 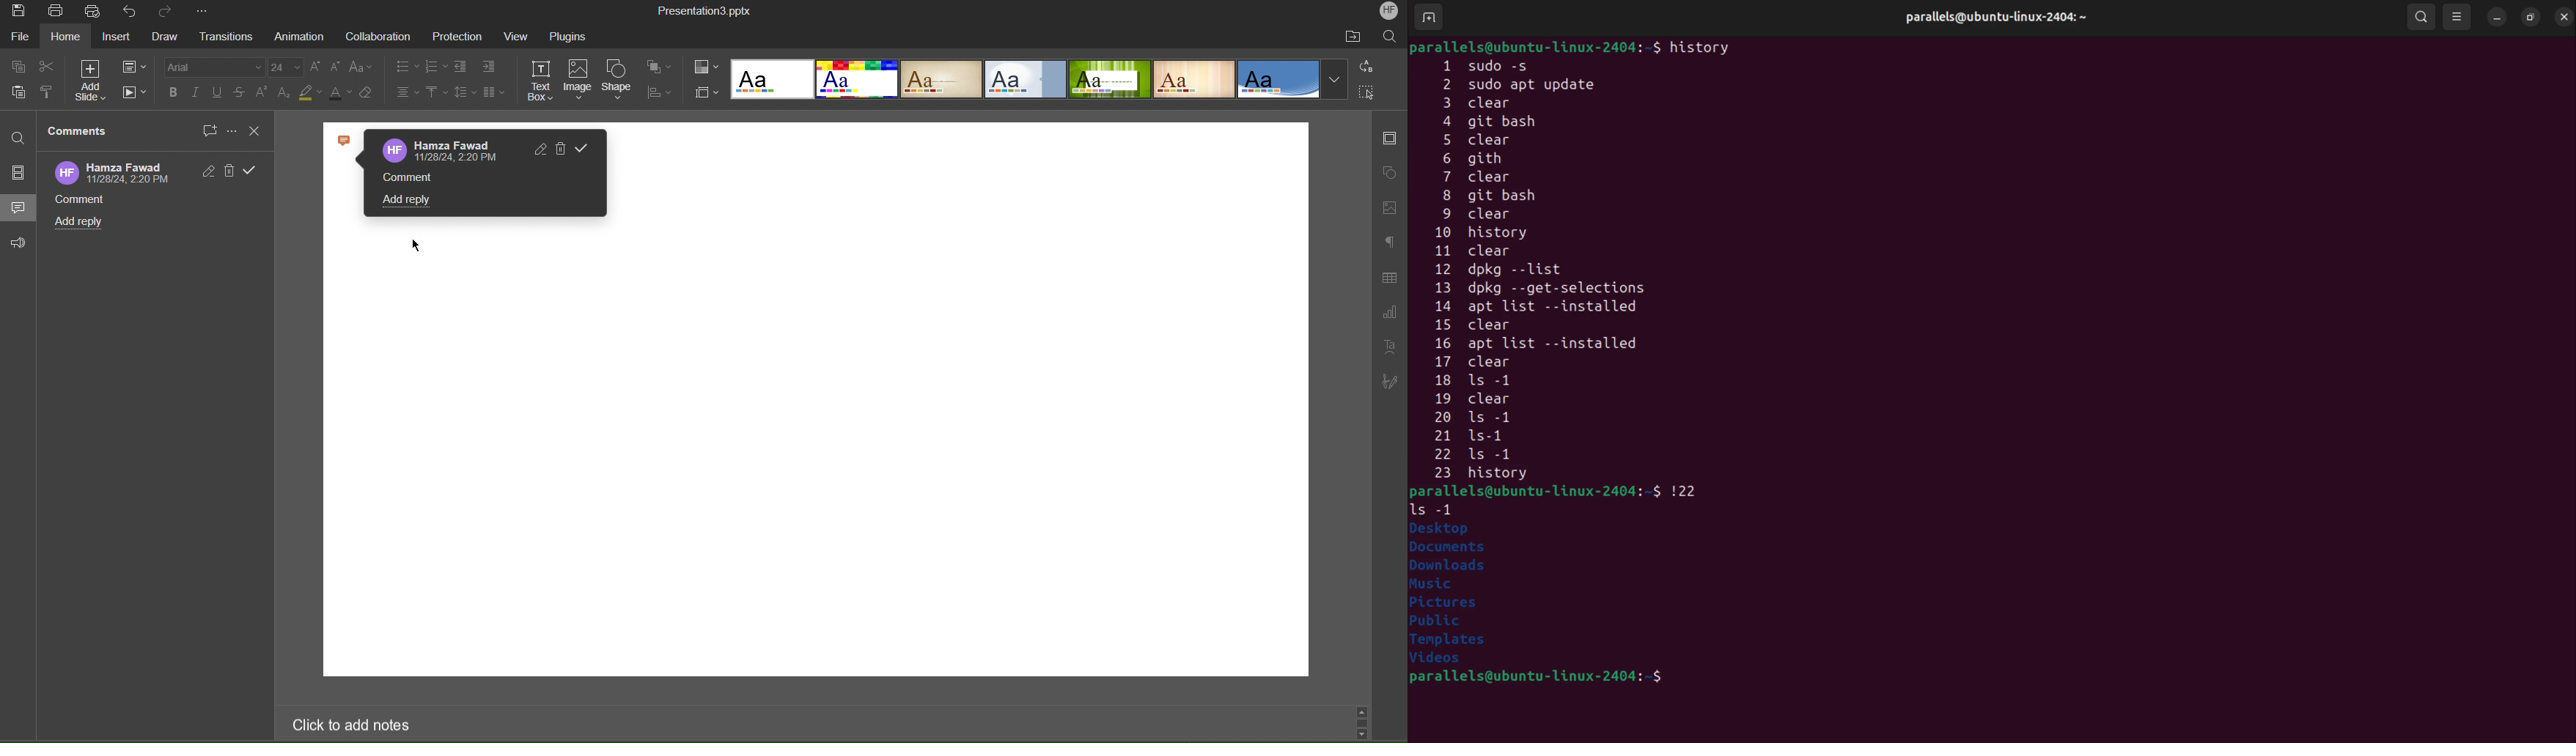 I want to click on date and time, so click(x=130, y=180).